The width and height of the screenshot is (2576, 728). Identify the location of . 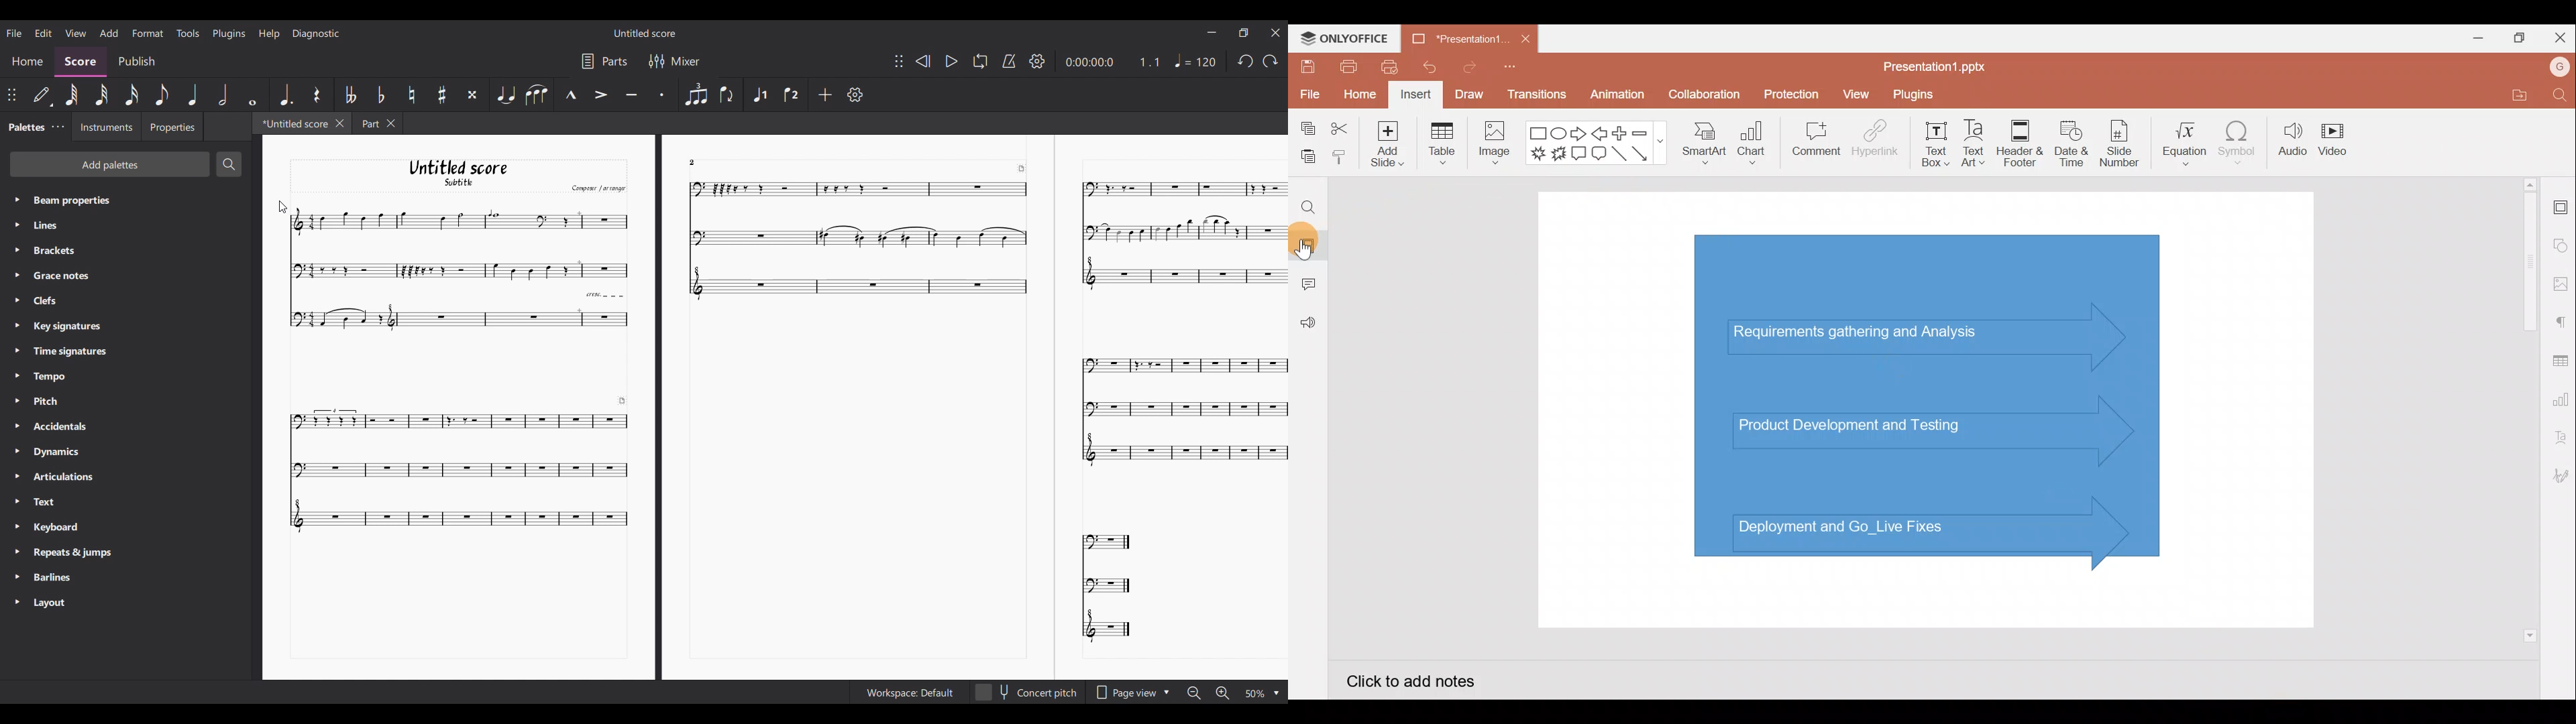
(461, 319).